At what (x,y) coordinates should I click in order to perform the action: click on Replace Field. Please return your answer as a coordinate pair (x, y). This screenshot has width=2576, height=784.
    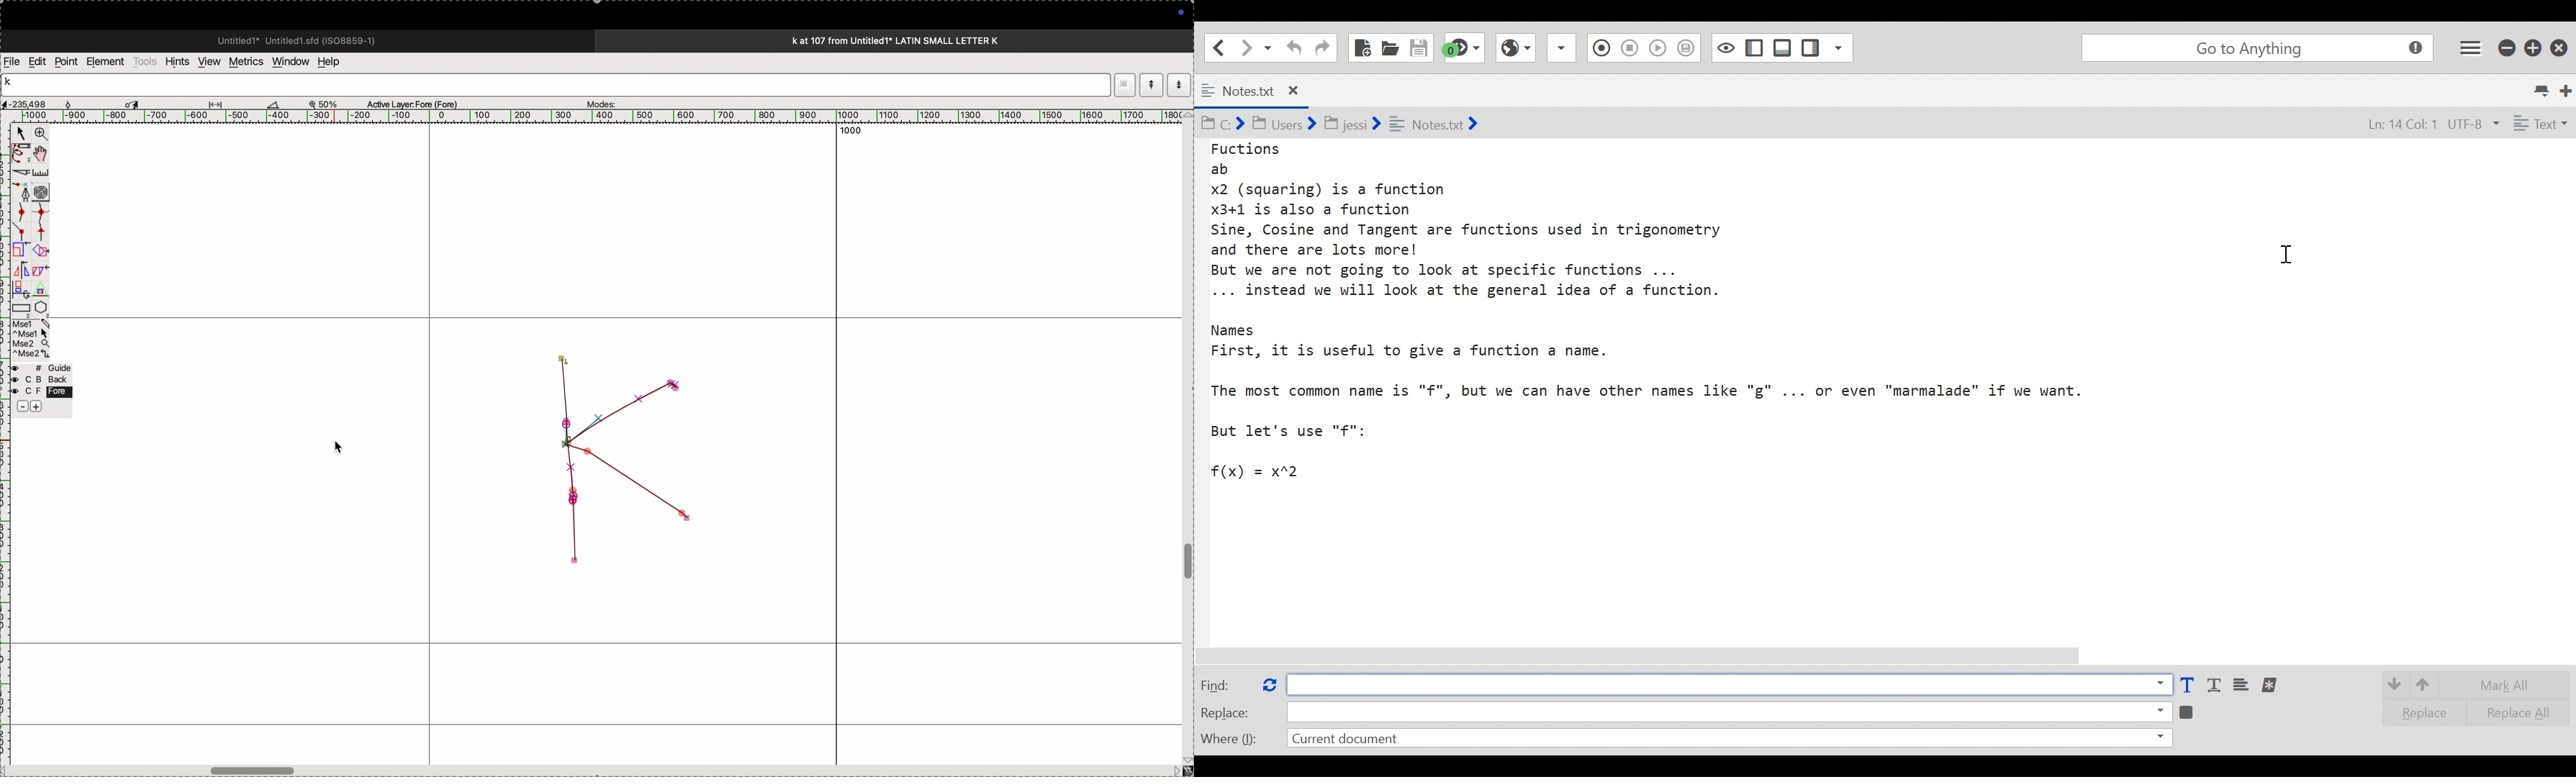
    Looking at the image, I should click on (1729, 711).